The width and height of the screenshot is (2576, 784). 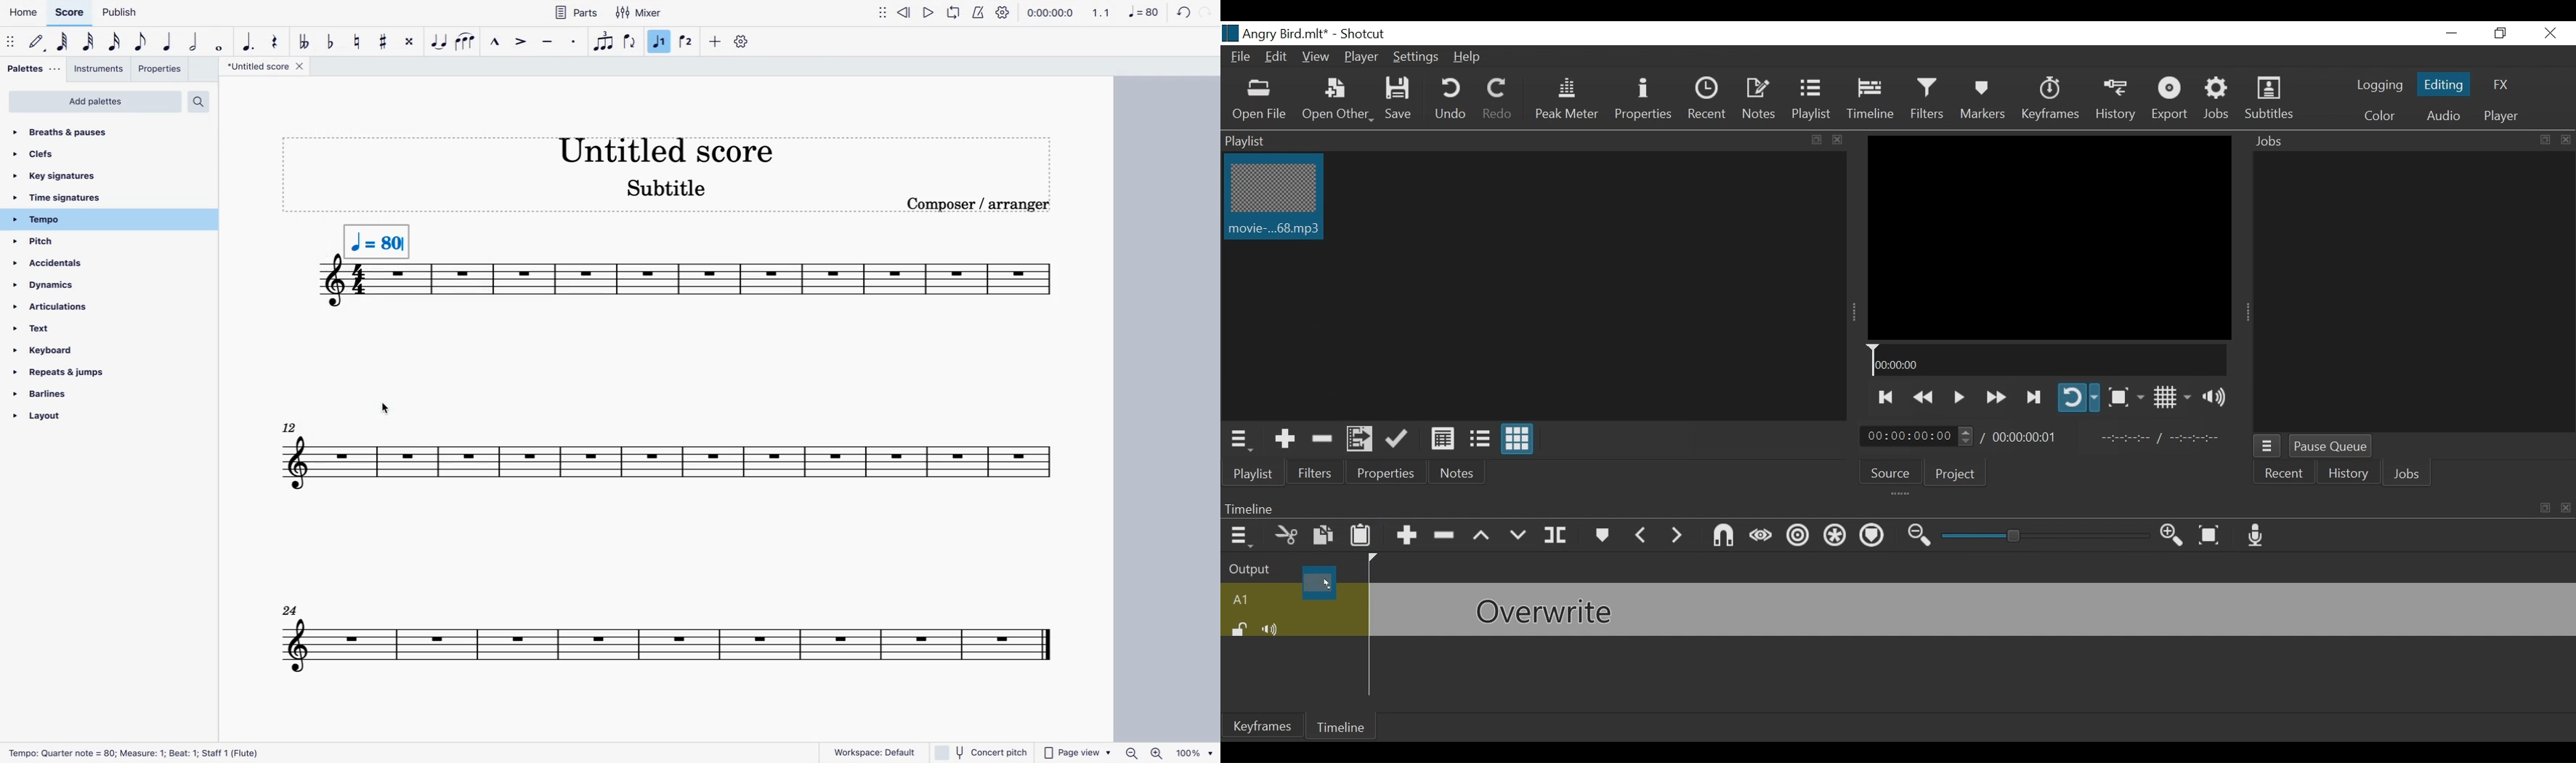 What do you see at coordinates (265, 68) in the screenshot?
I see `score title` at bounding box center [265, 68].